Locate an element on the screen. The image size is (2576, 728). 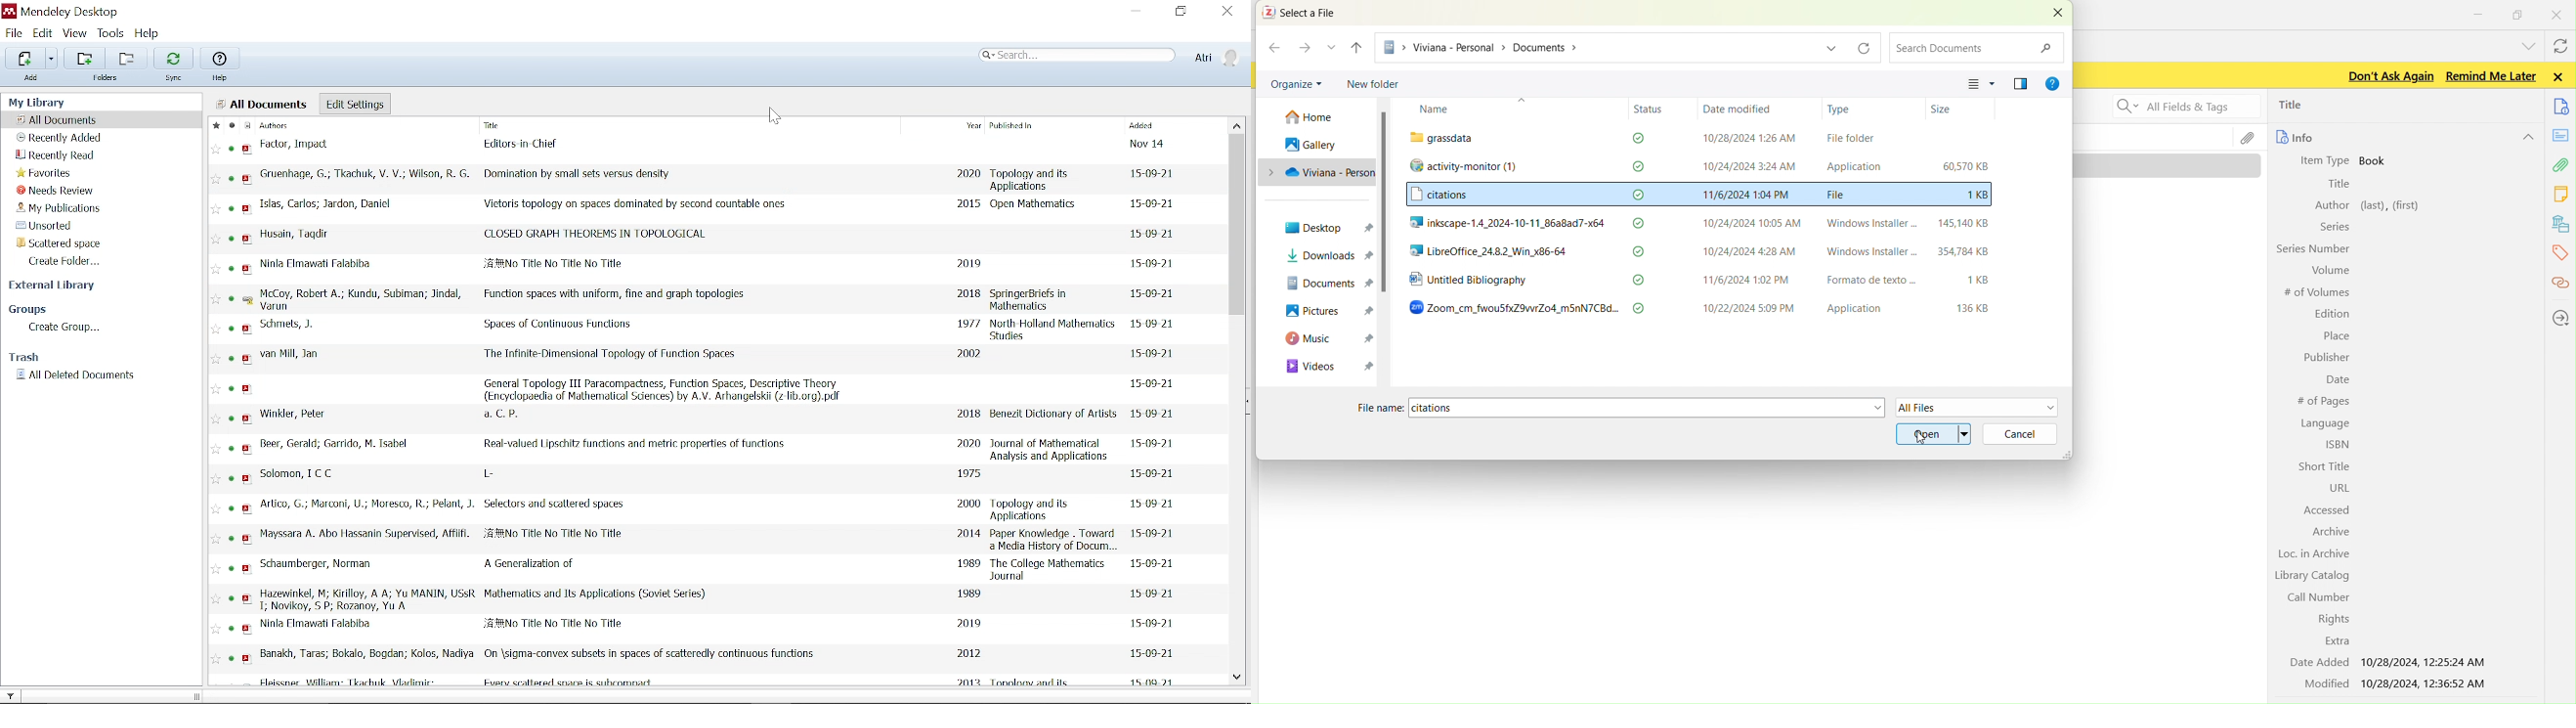
Added is located at coordinates (1144, 125).